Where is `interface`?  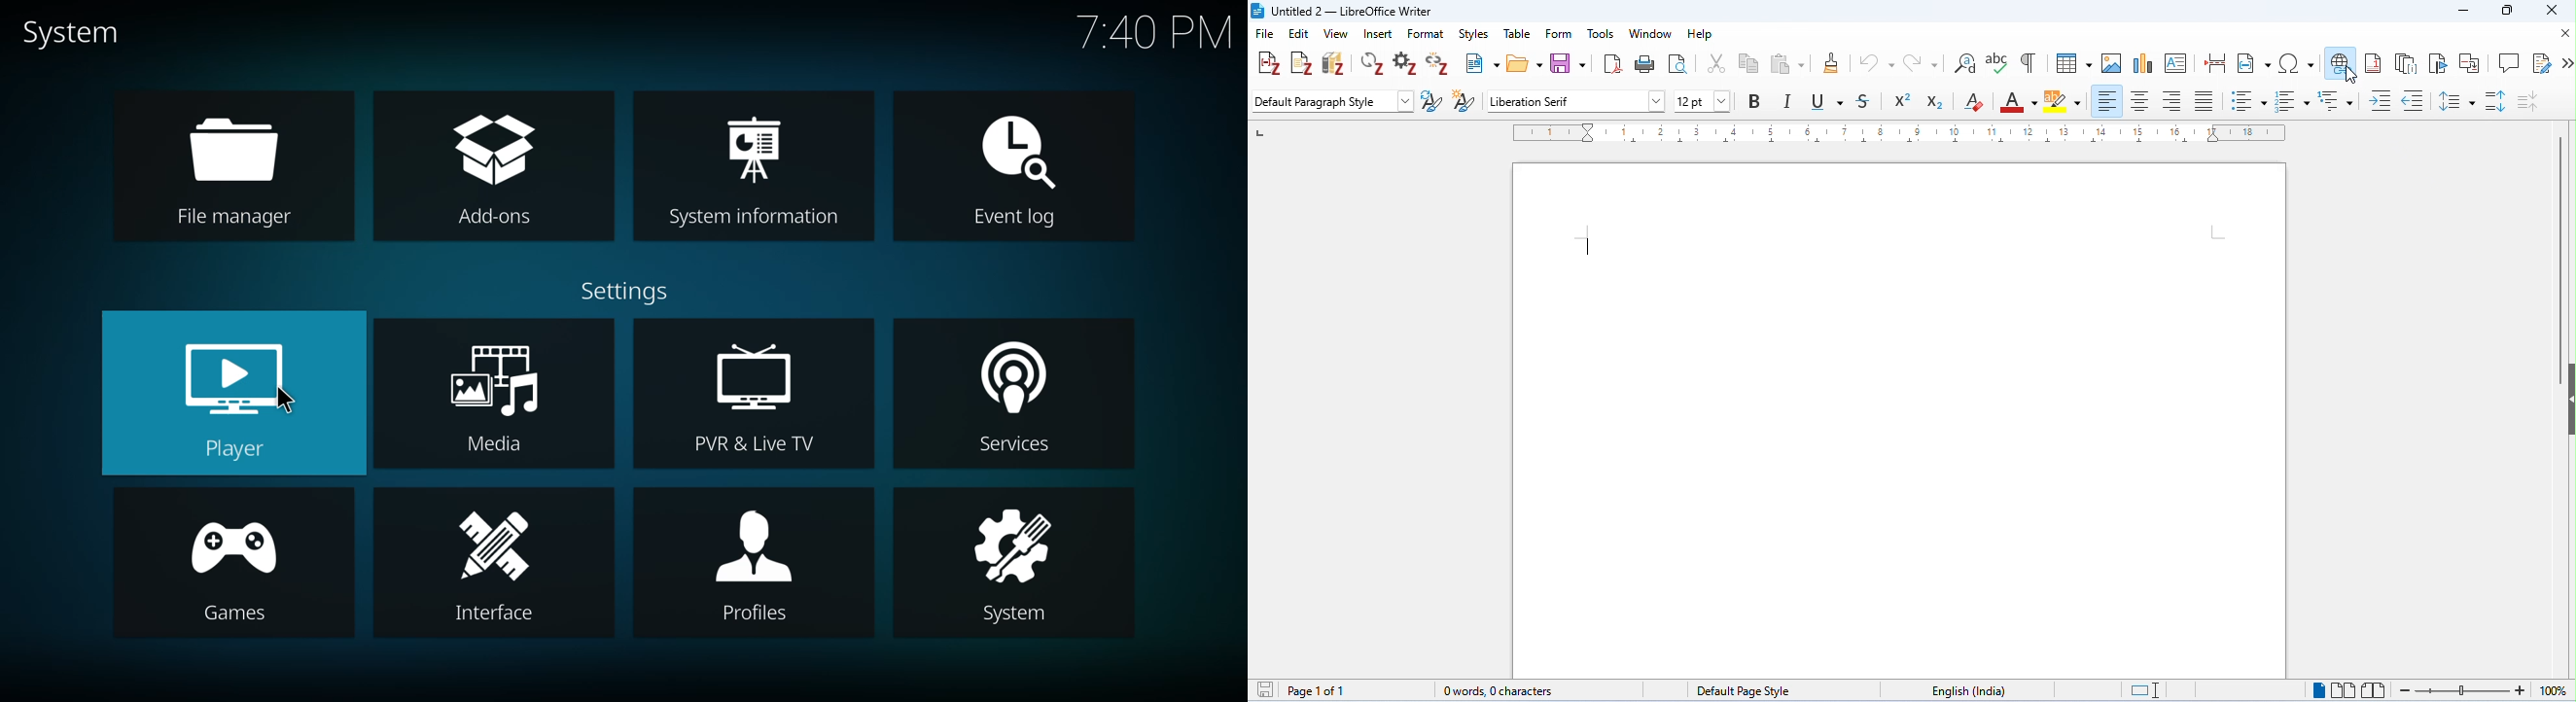
interface is located at coordinates (493, 566).